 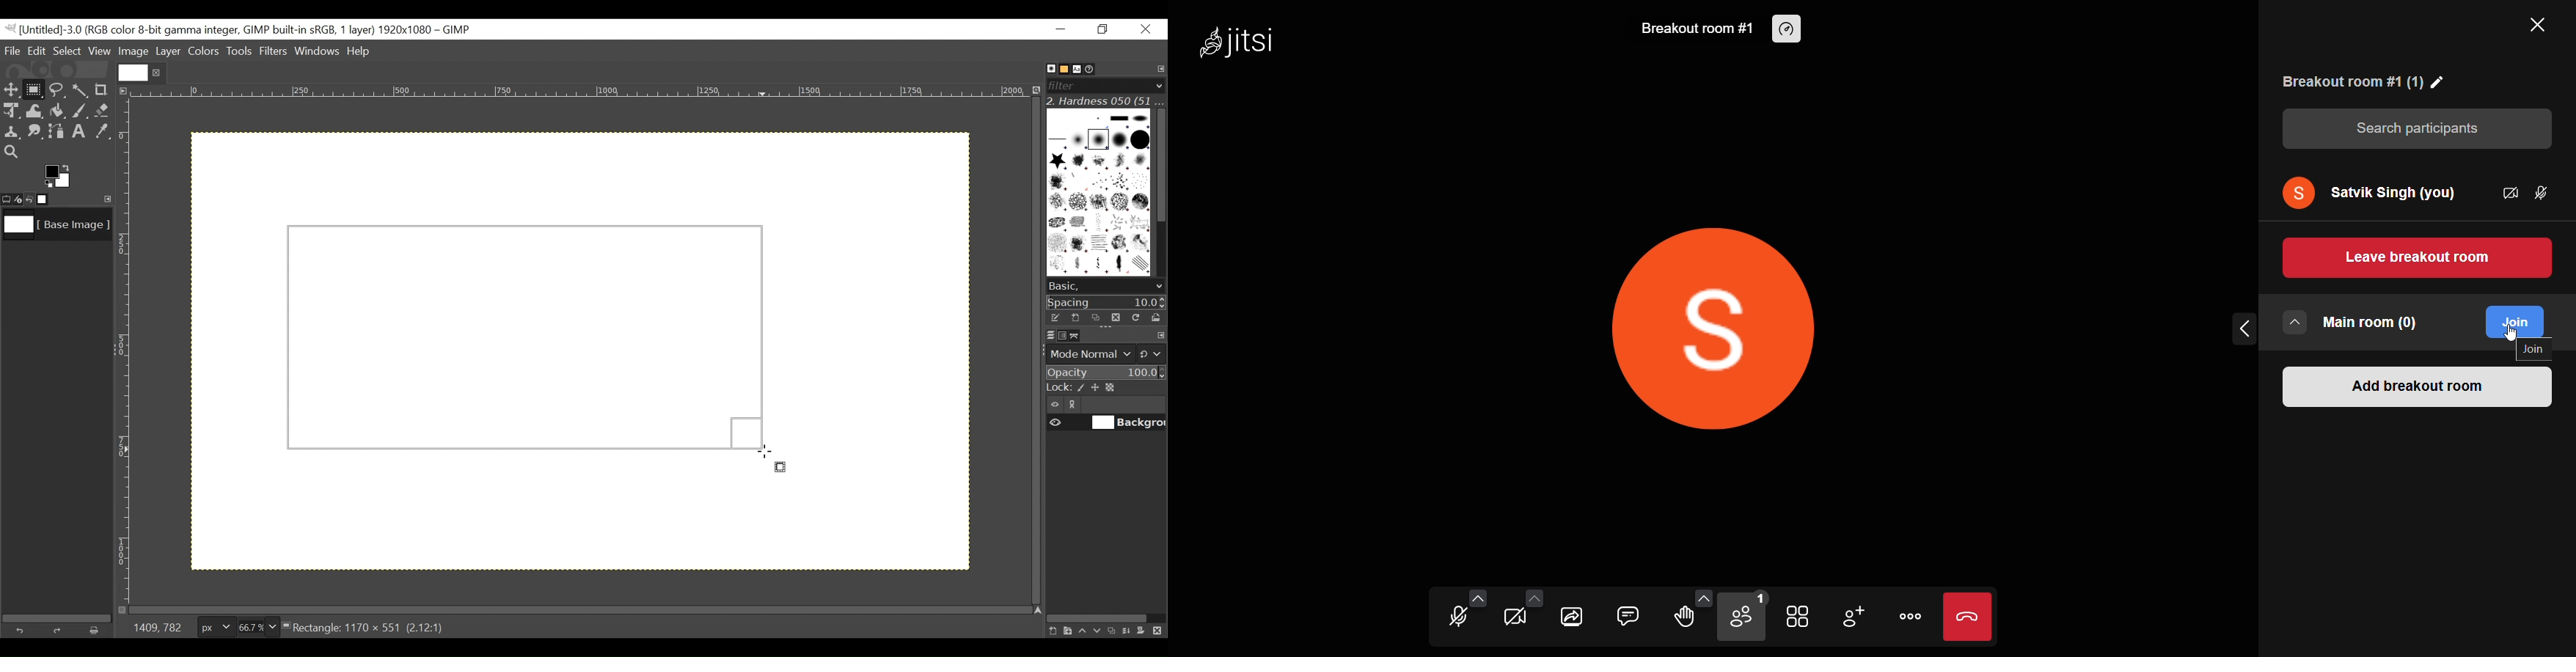 What do you see at coordinates (155, 628) in the screenshot?
I see `1409, 782` at bounding box center [155, 628].